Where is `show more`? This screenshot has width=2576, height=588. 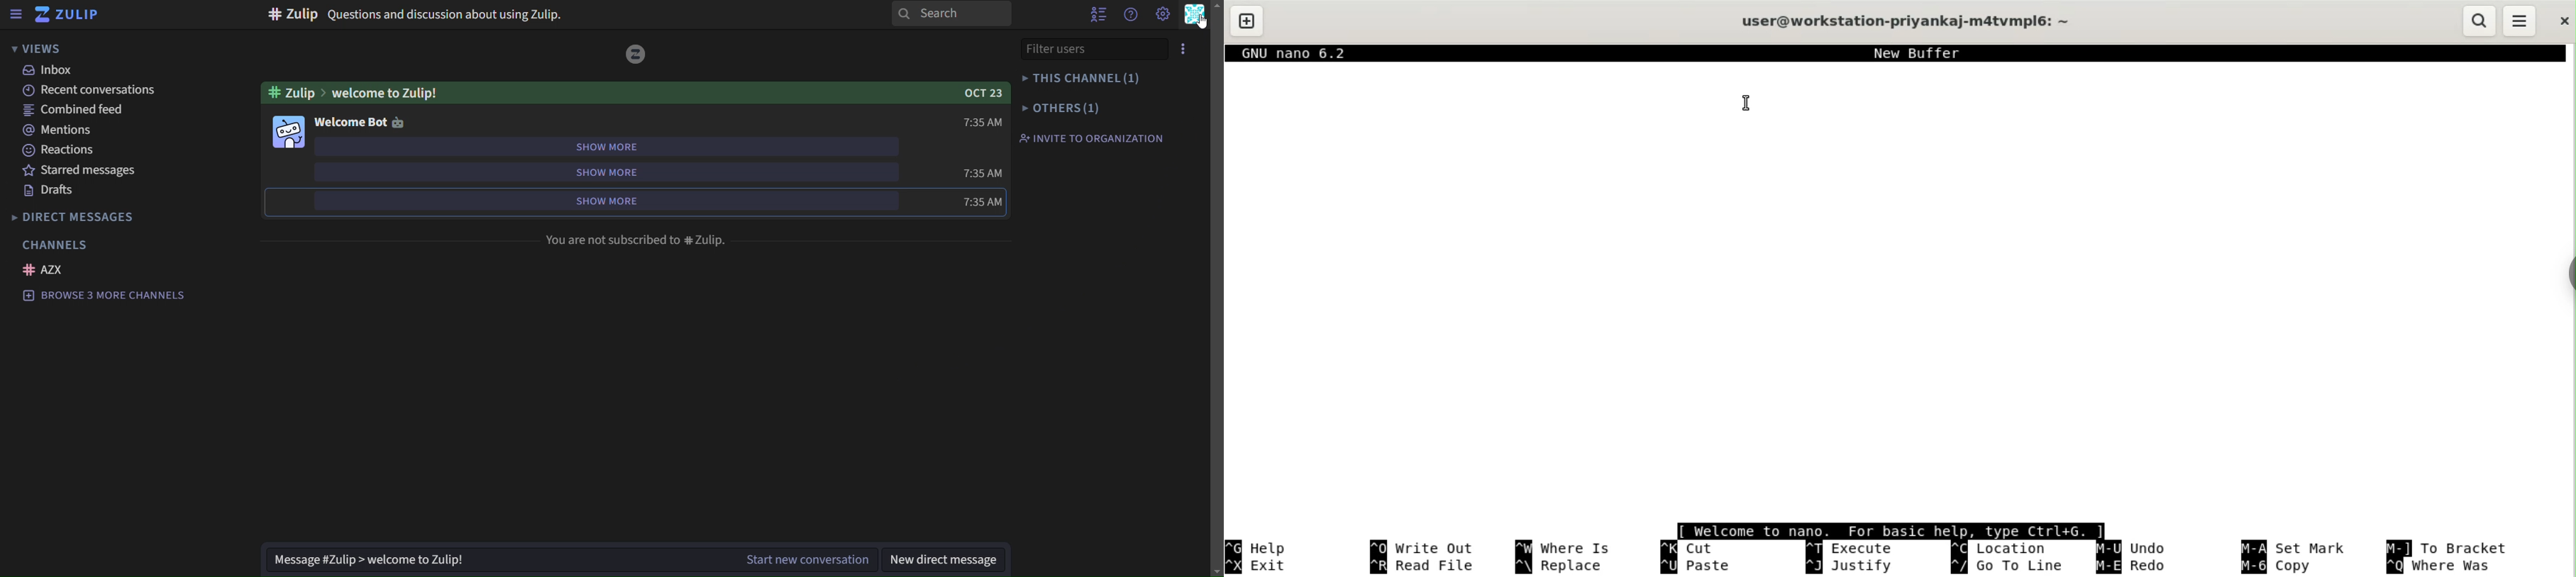 show more is located at coordinates (624, 171).